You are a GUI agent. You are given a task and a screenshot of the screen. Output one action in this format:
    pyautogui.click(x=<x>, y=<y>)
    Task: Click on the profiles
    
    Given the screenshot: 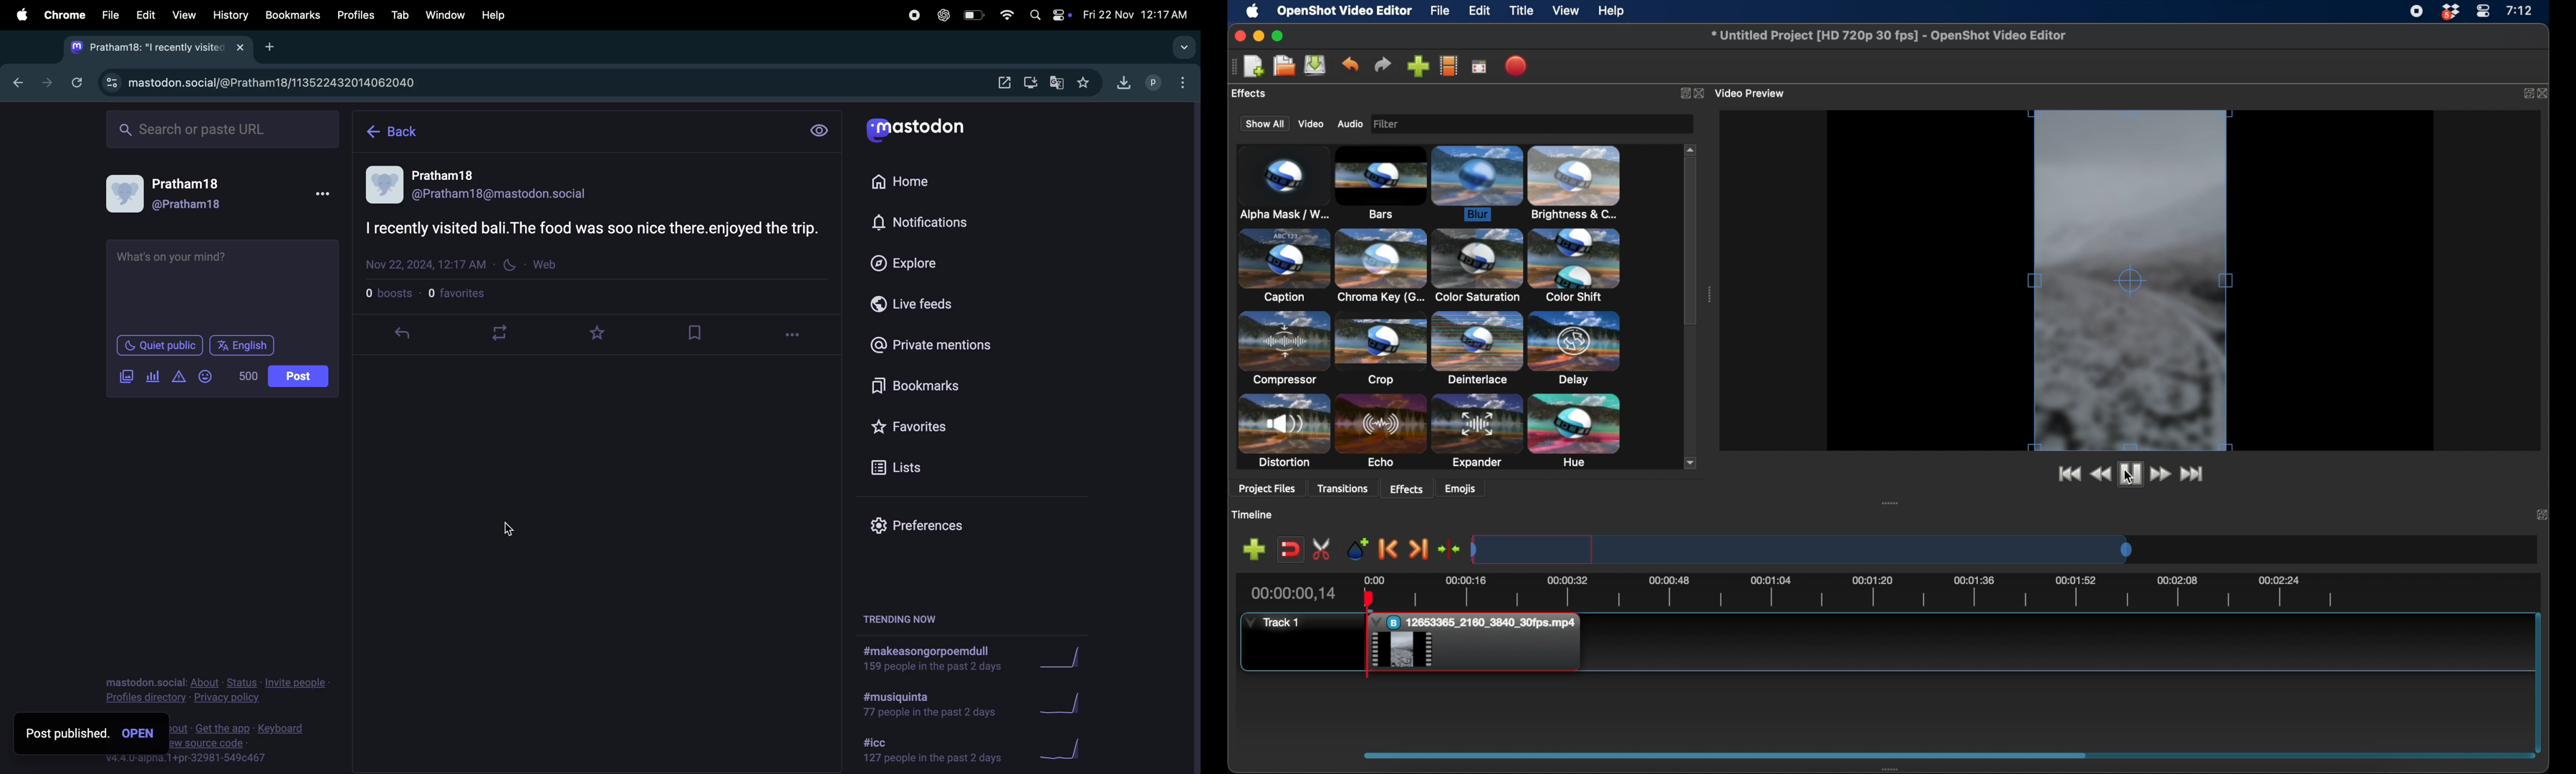 What is the action you would take?
    pyautogui.click(x=355, y=16)
    